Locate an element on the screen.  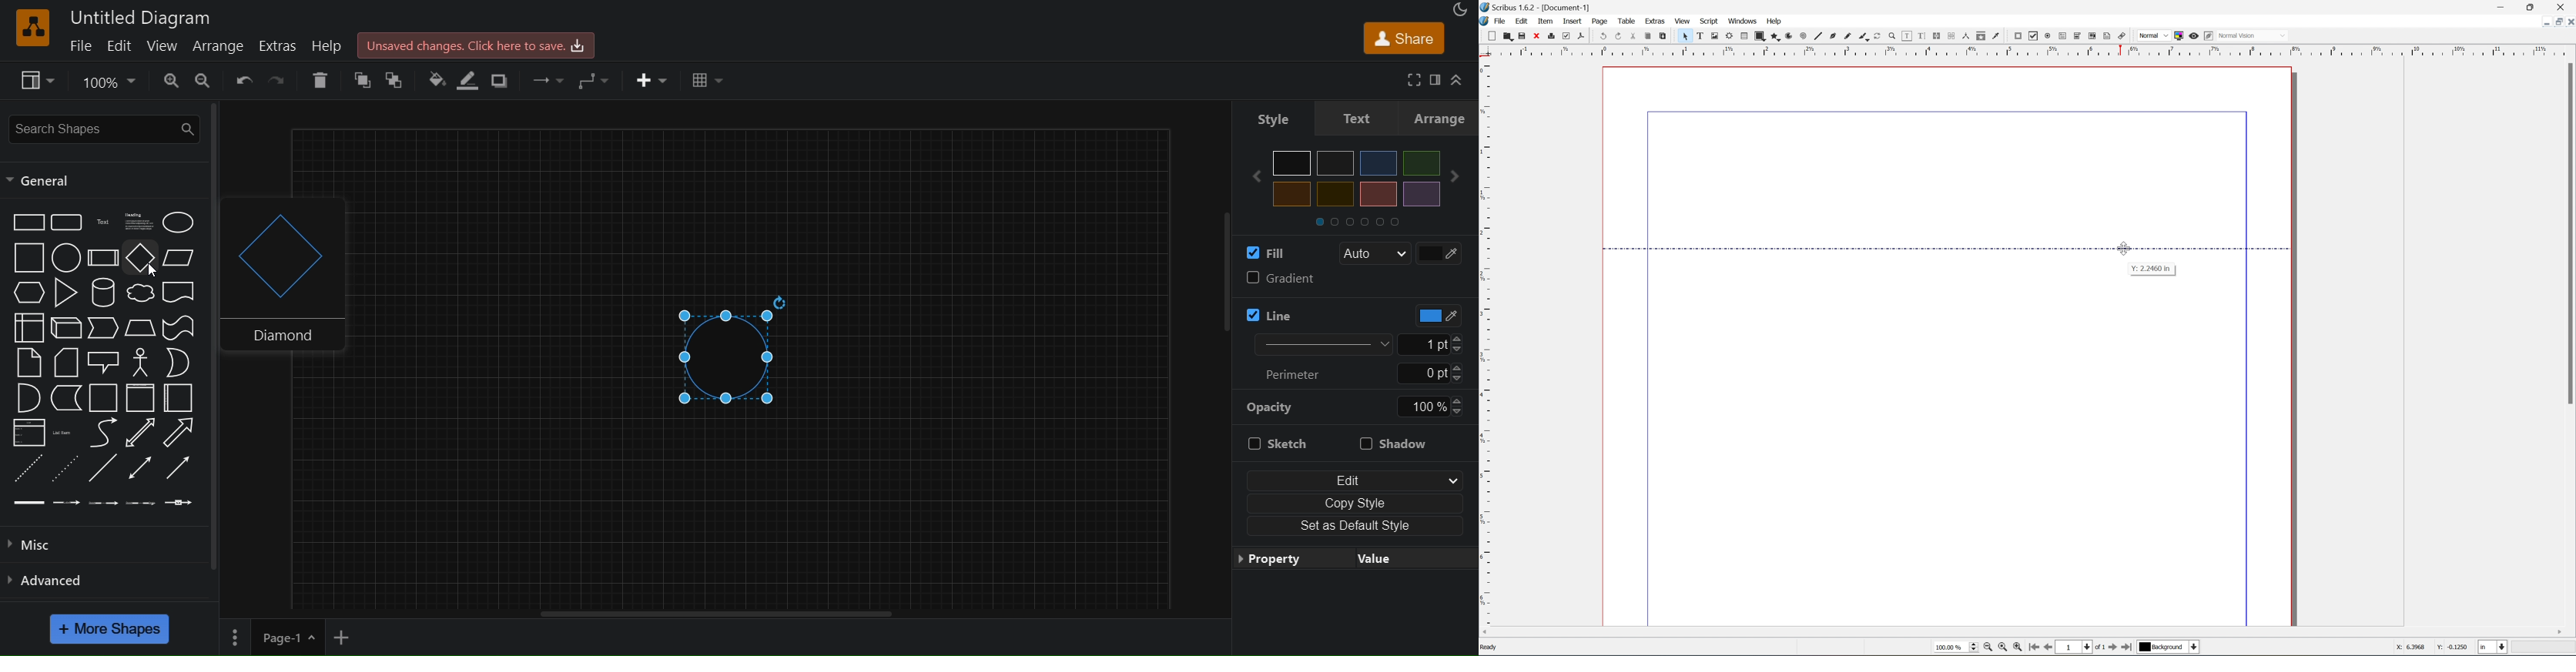
list item is located at coordinates (65, 433).